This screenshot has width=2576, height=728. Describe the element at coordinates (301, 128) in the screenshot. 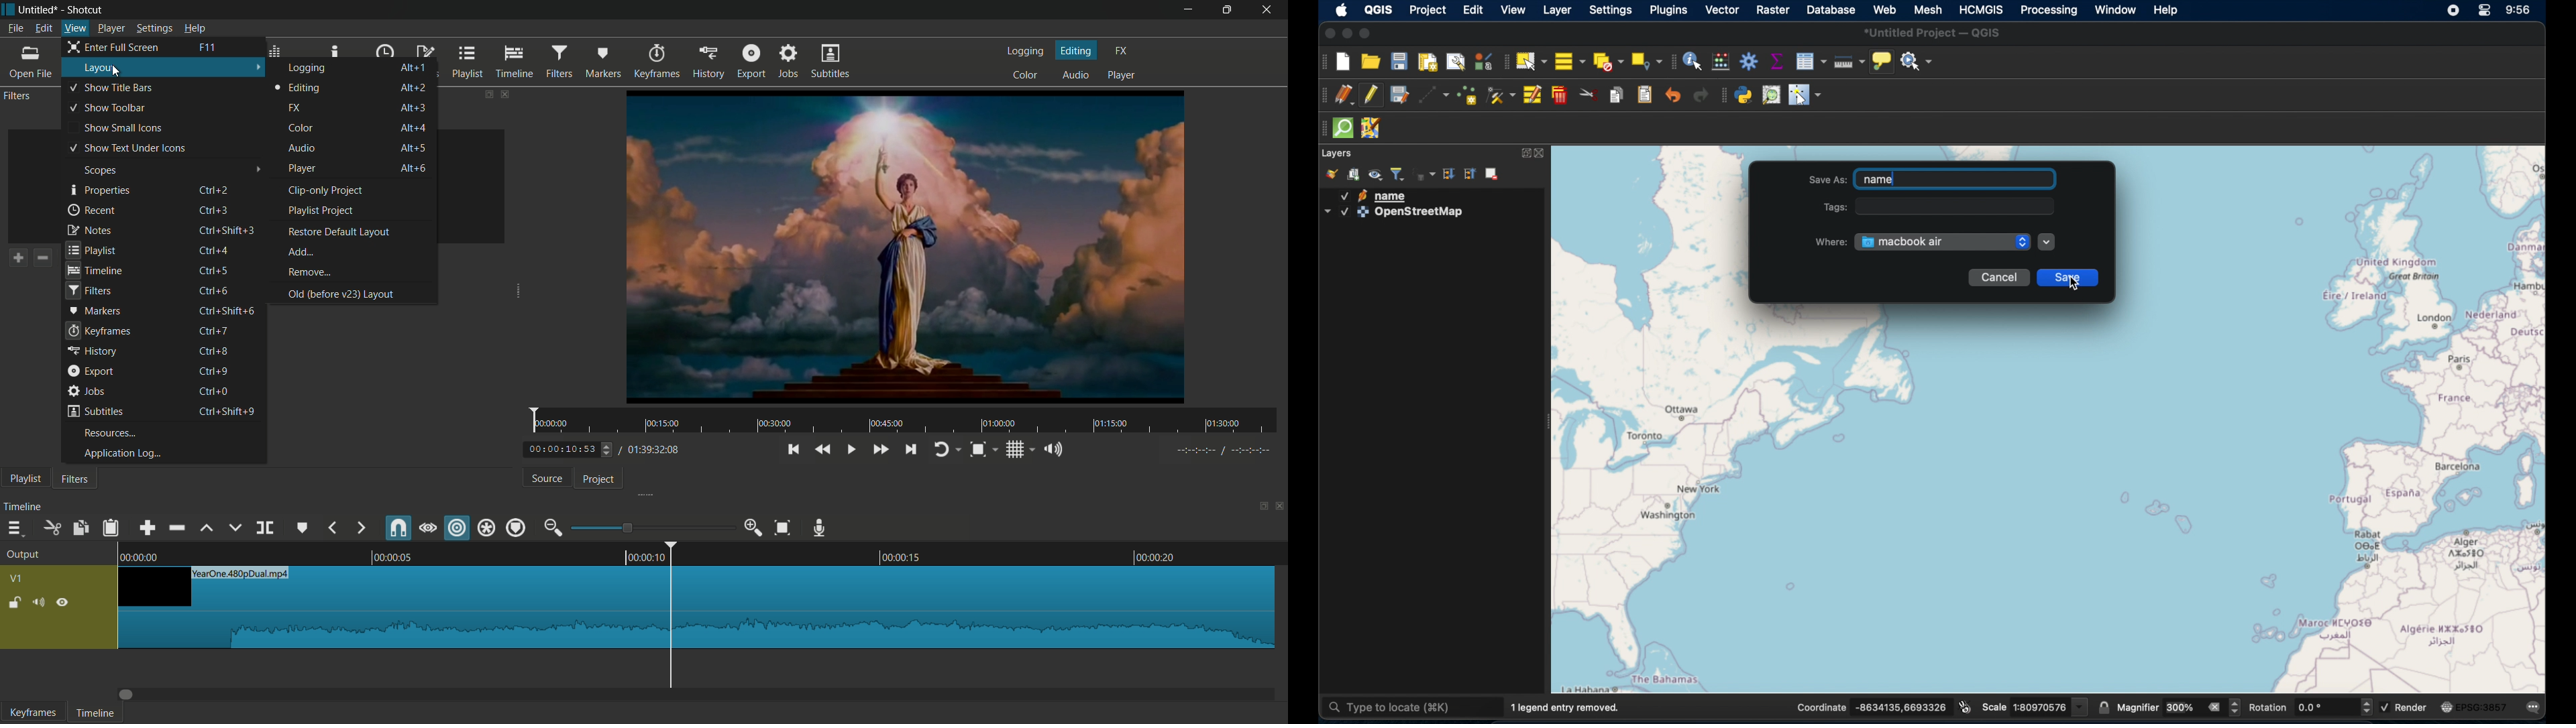

I see `color` at that location.